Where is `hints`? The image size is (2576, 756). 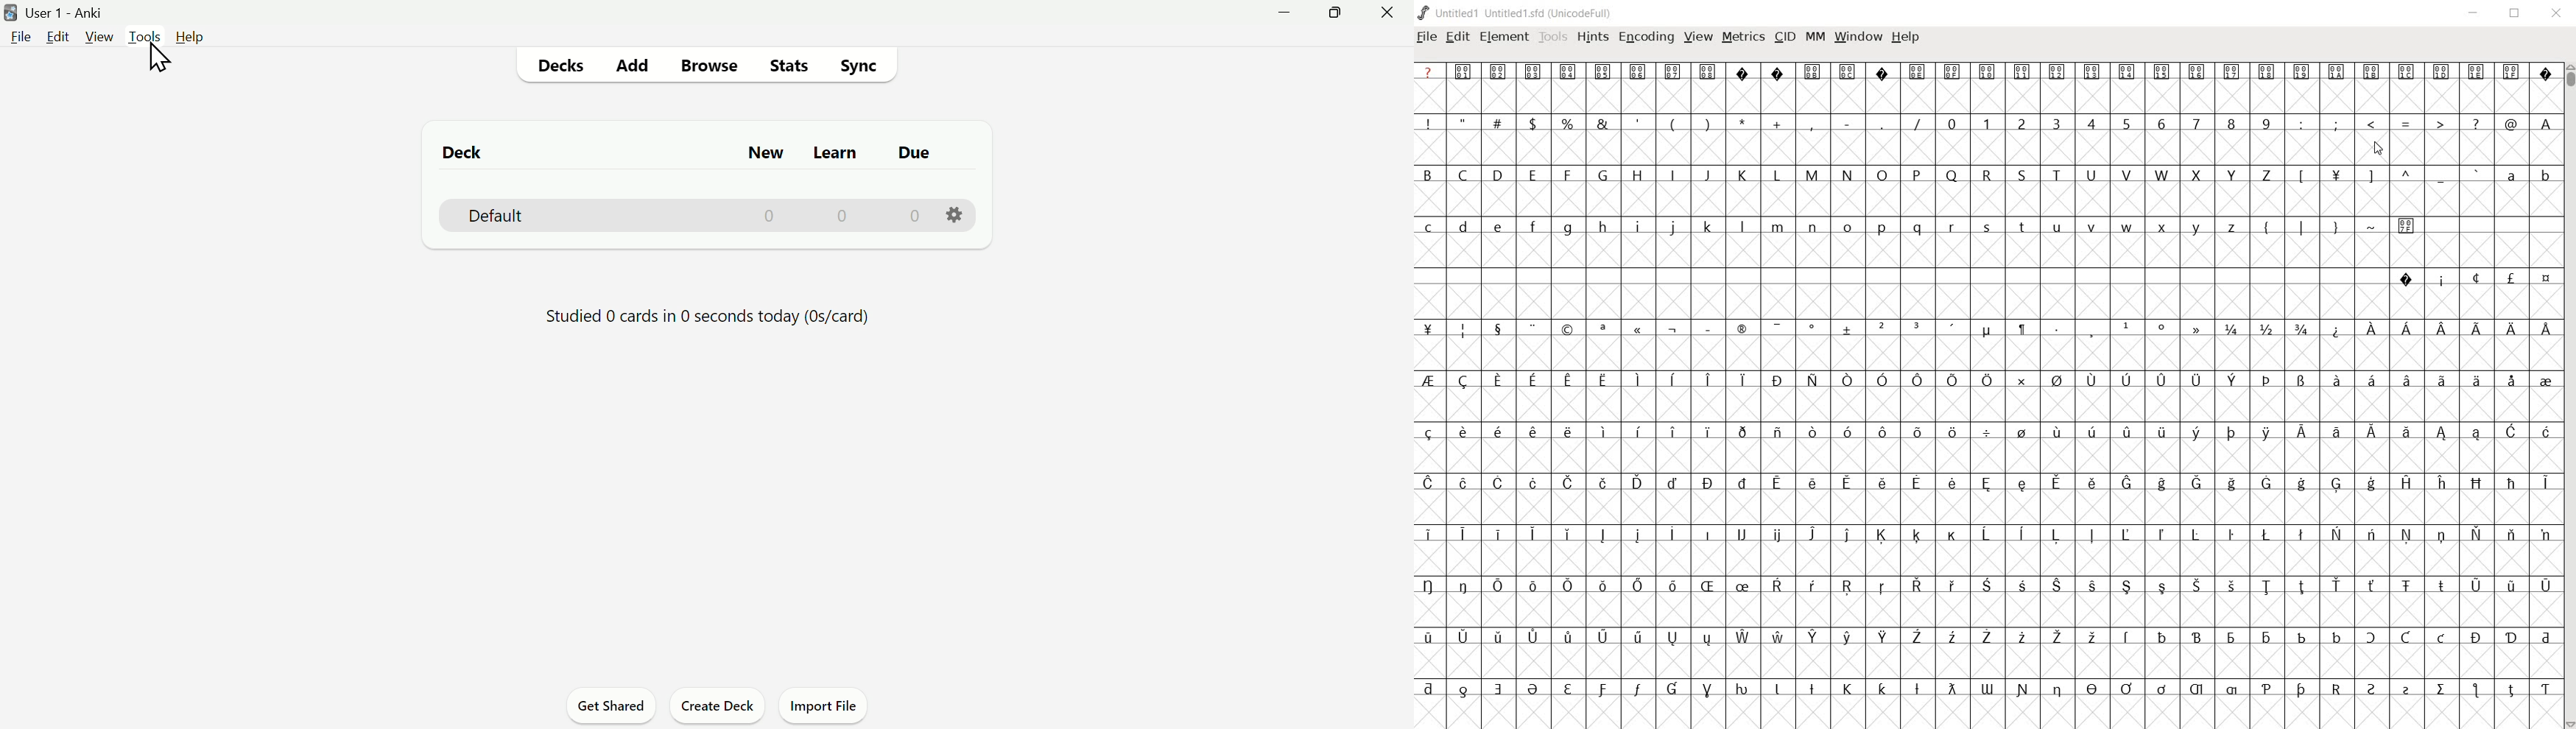
hints is located at coordinates (1592, 40).